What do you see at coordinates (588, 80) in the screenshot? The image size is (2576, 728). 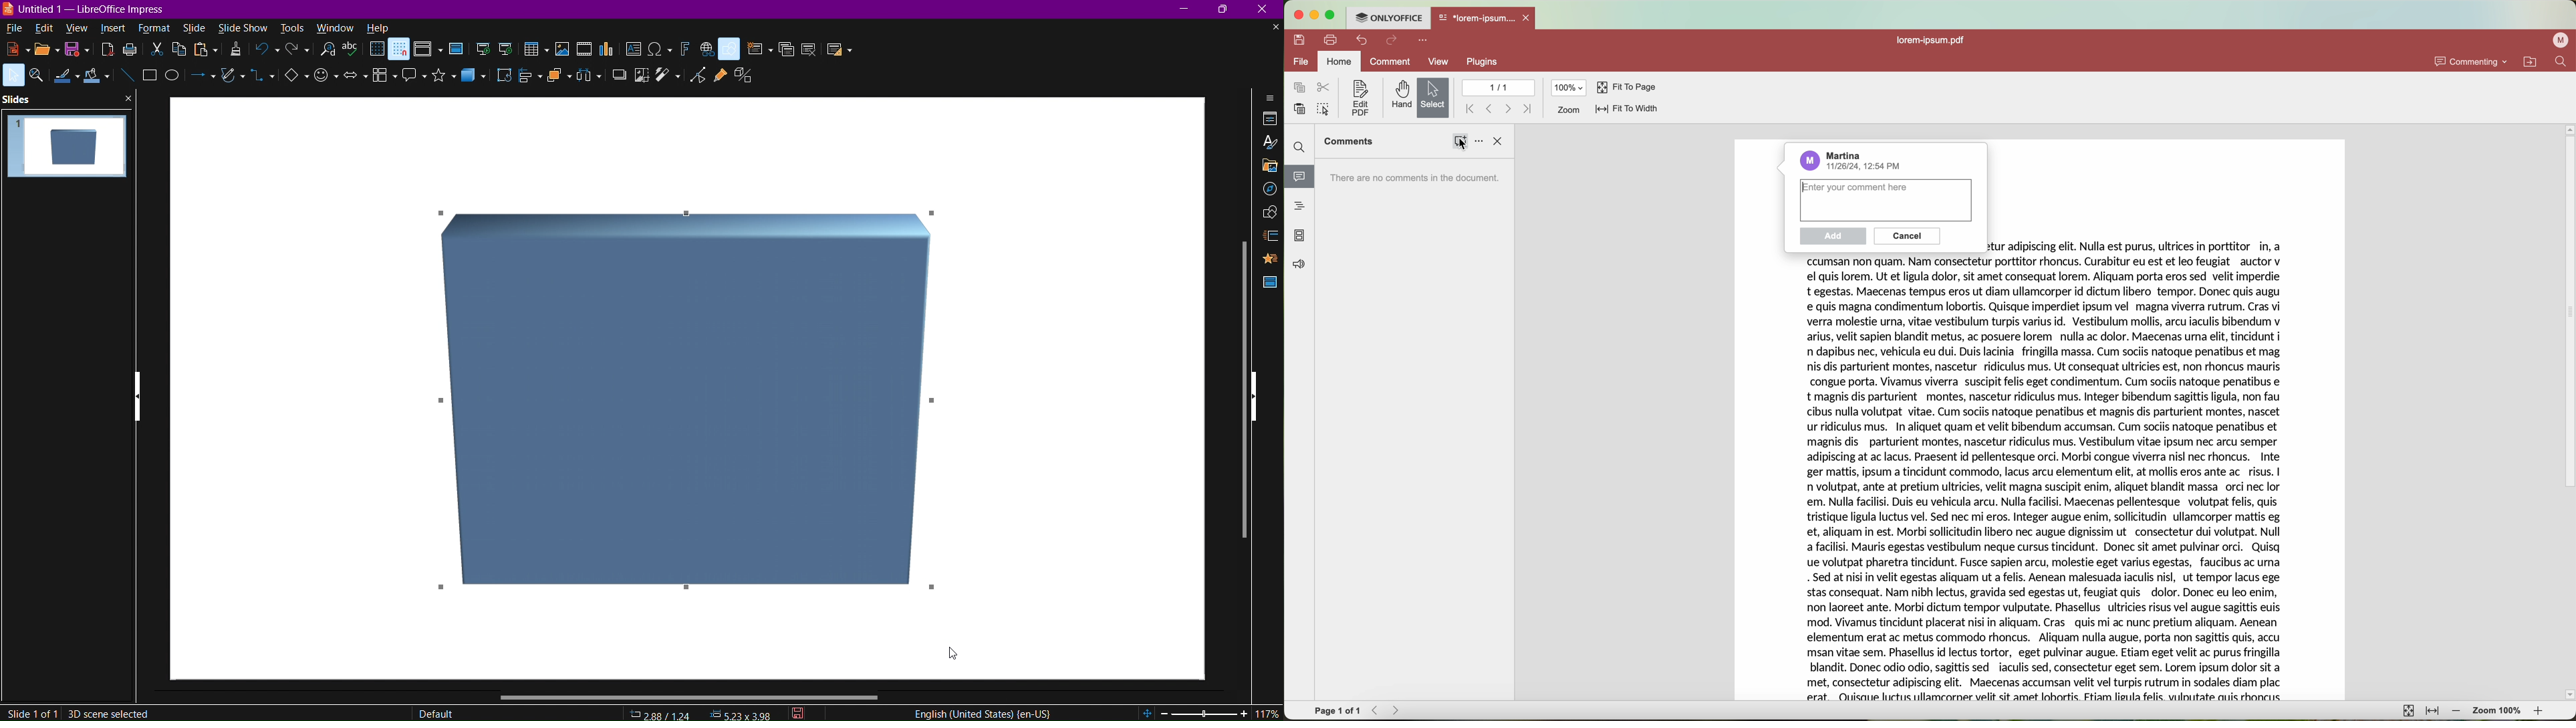 I see `Select at least three objects to distribute` at bounding box center [588, 80].